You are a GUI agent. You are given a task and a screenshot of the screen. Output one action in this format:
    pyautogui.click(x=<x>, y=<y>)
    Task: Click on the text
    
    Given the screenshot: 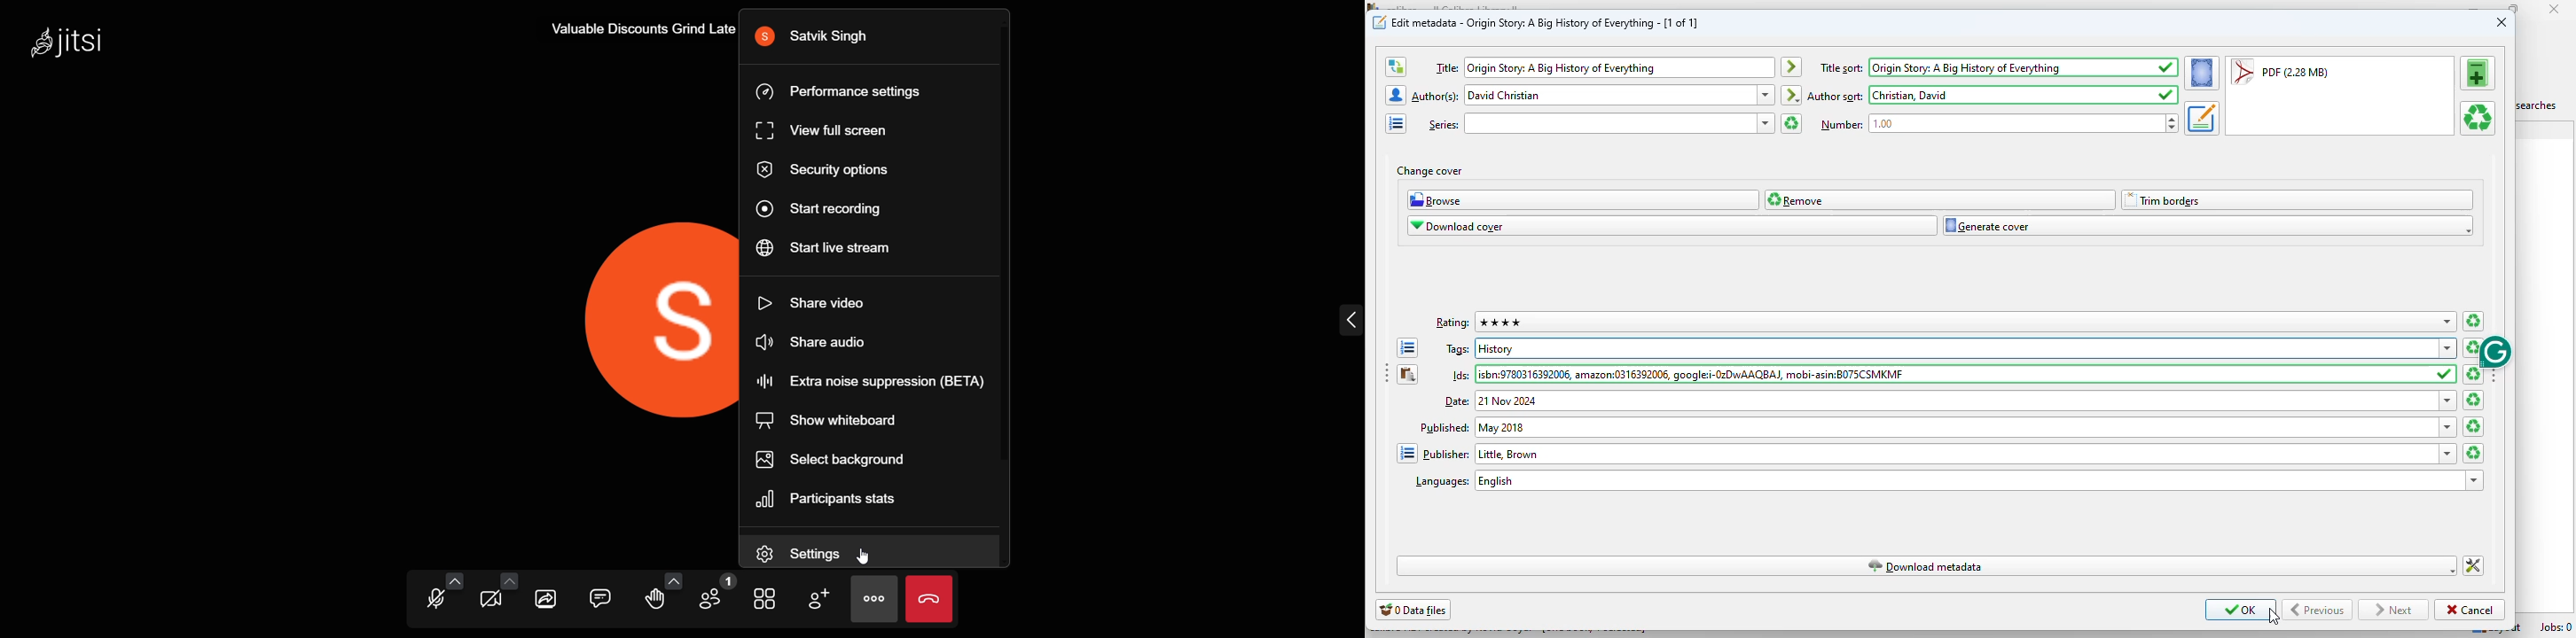 What is the action you would take?
    pyautogui.click(x=1842, y=68)
    